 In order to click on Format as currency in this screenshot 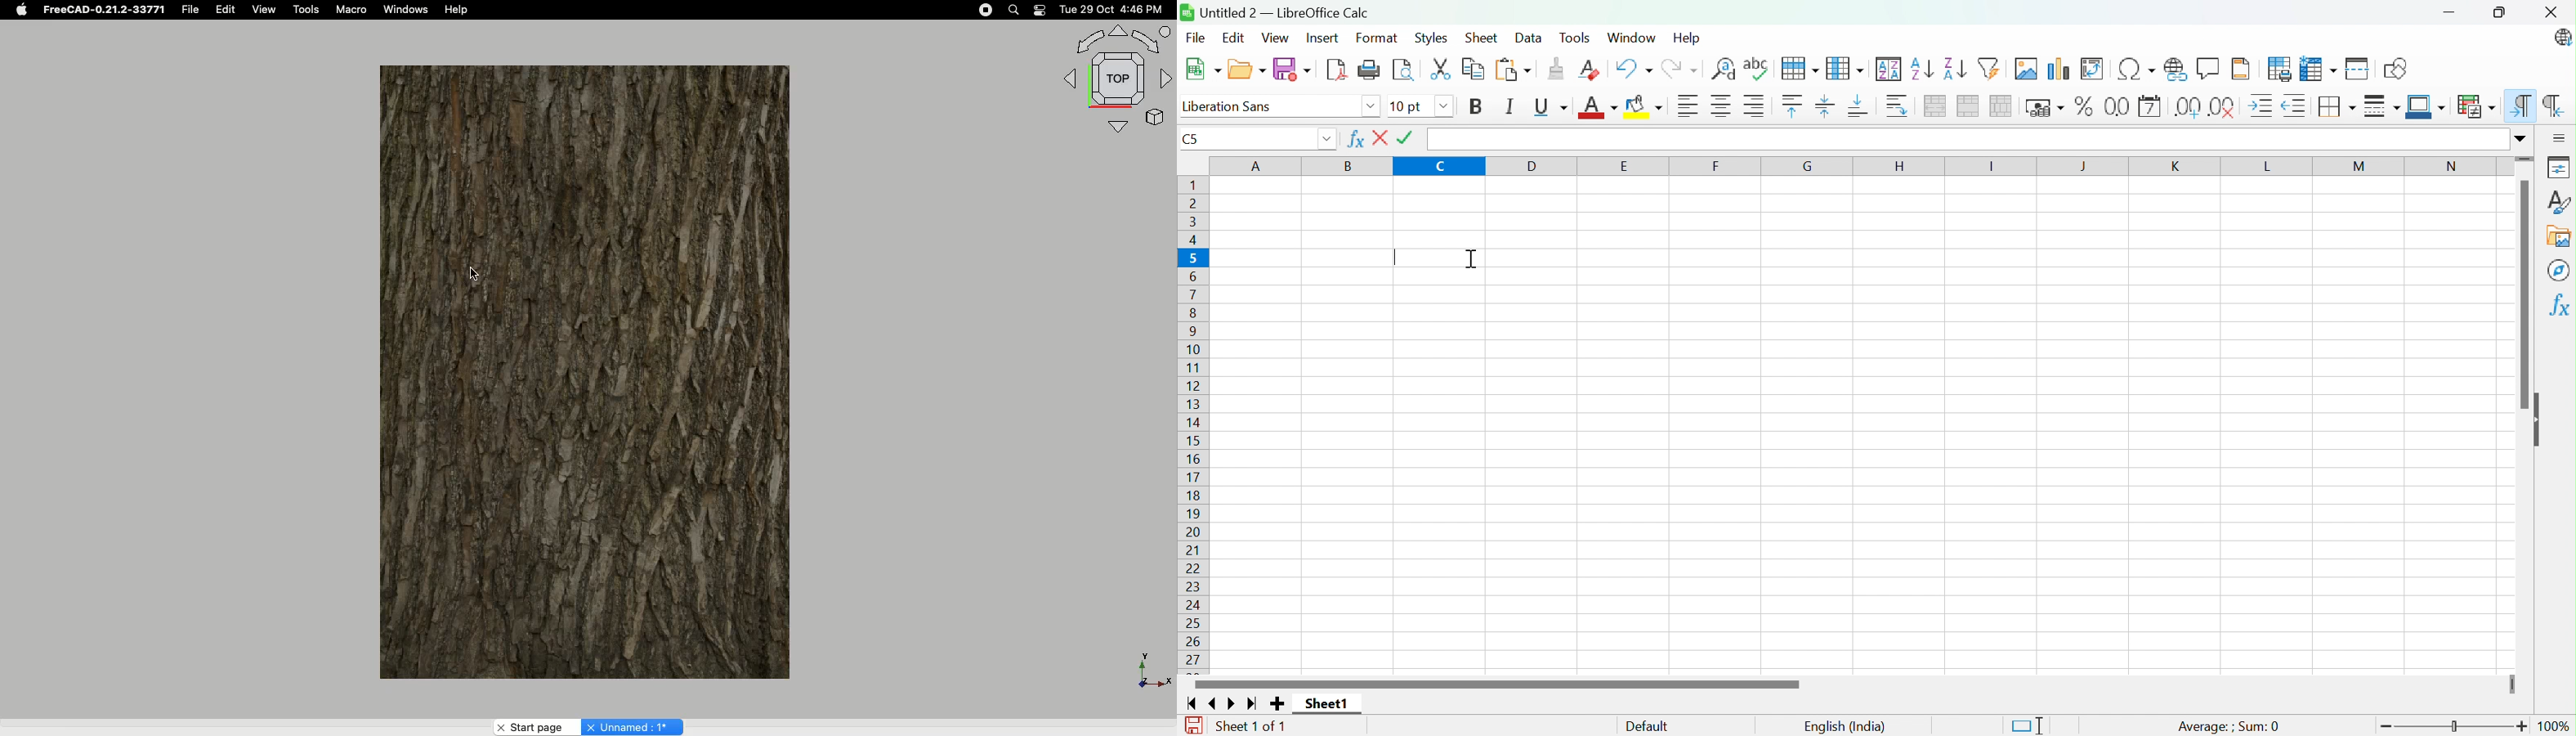, I will do `click(2047, 108)`.